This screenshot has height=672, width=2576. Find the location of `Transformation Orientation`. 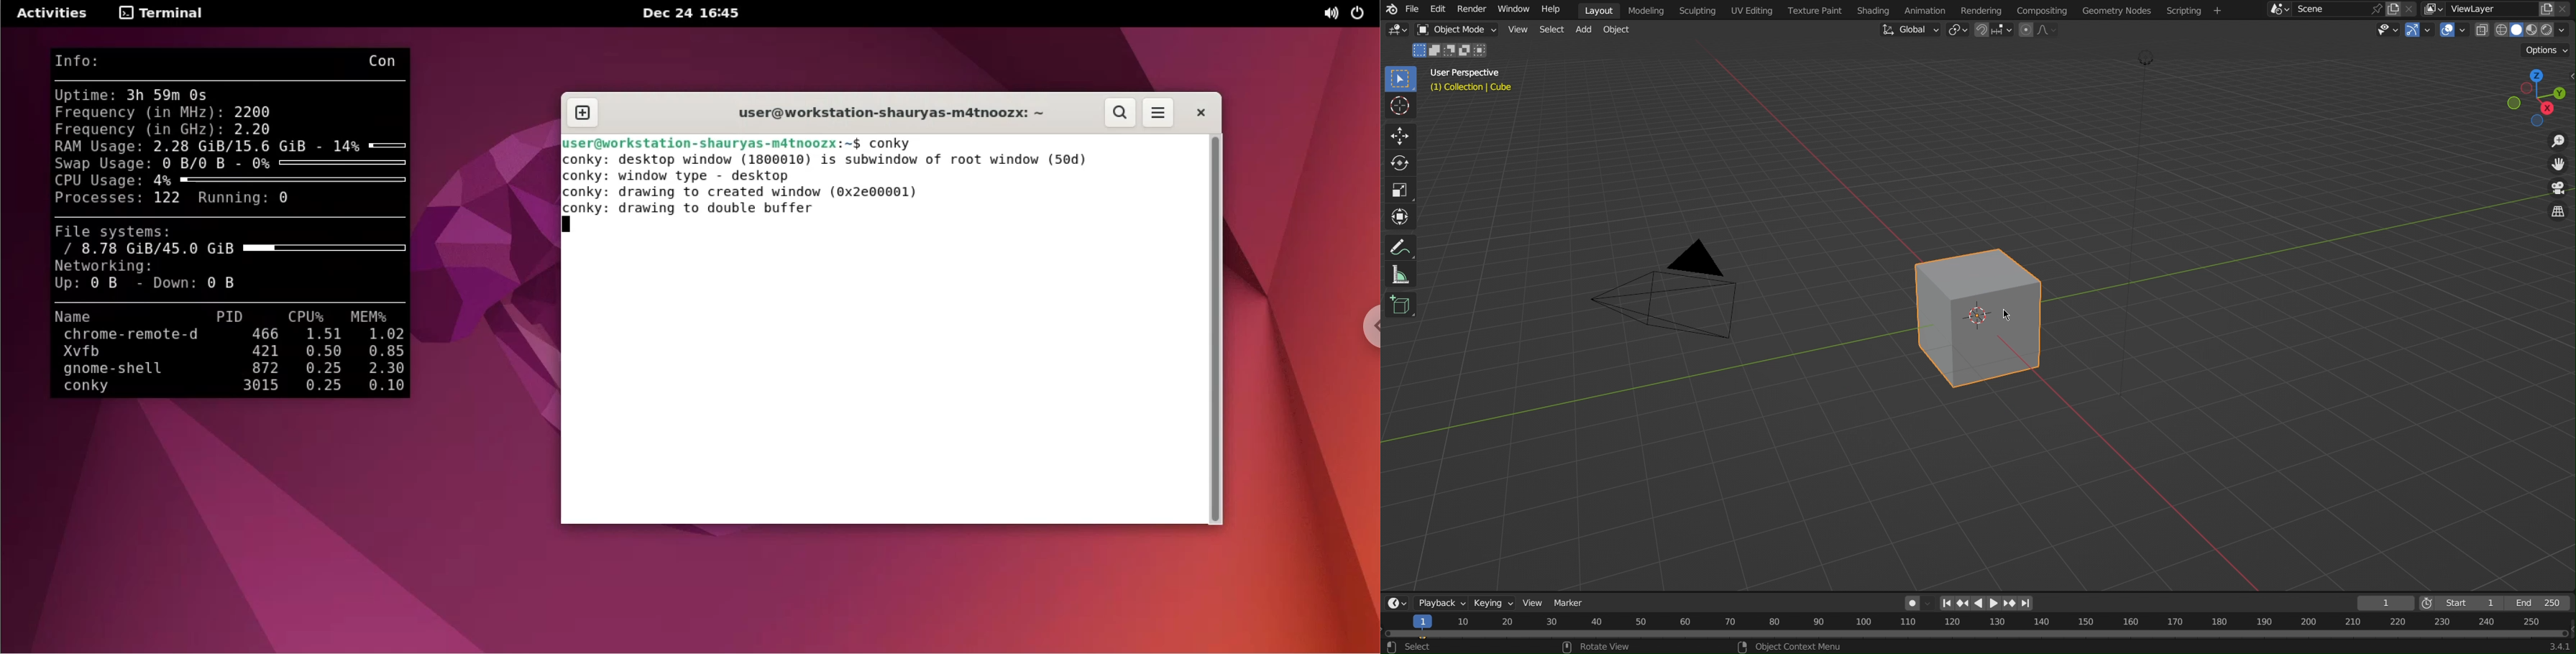

Transformation Orientation is located at coordinates (1910, 32).